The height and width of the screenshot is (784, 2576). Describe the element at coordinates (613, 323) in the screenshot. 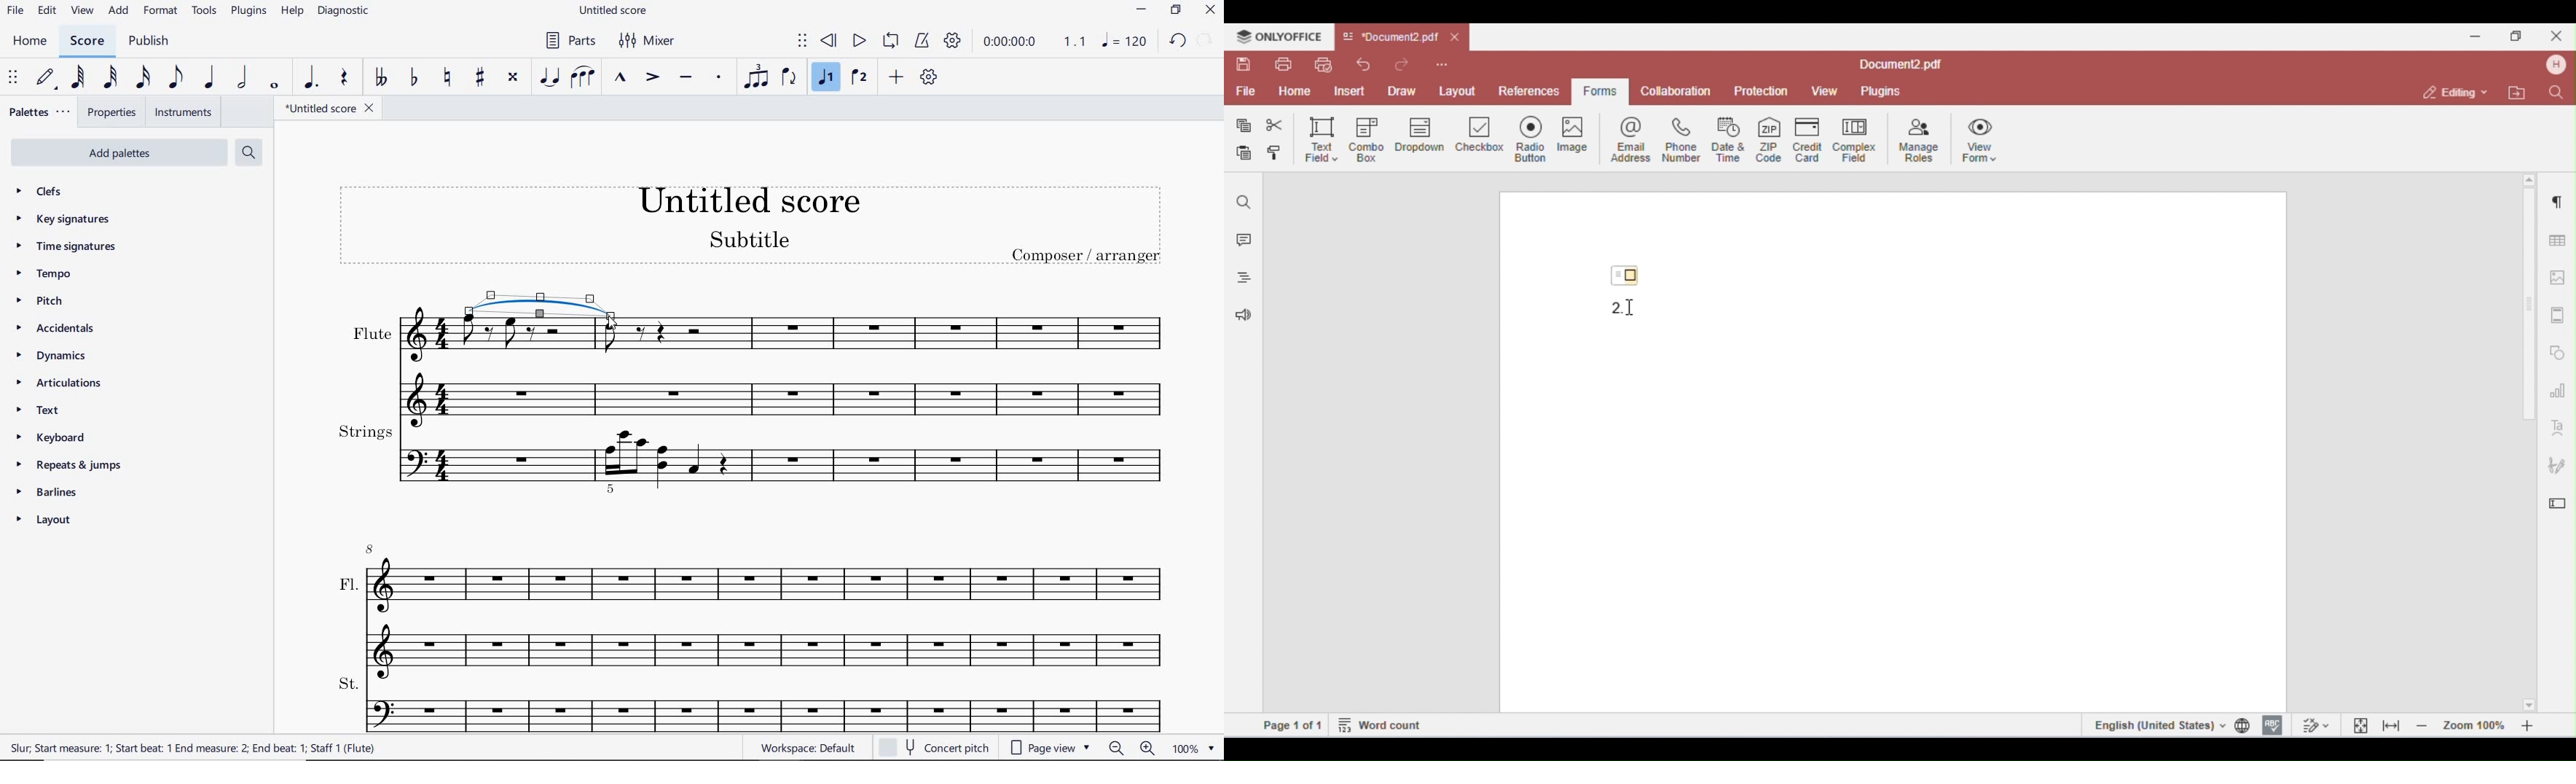

I see `cursor` at that location.